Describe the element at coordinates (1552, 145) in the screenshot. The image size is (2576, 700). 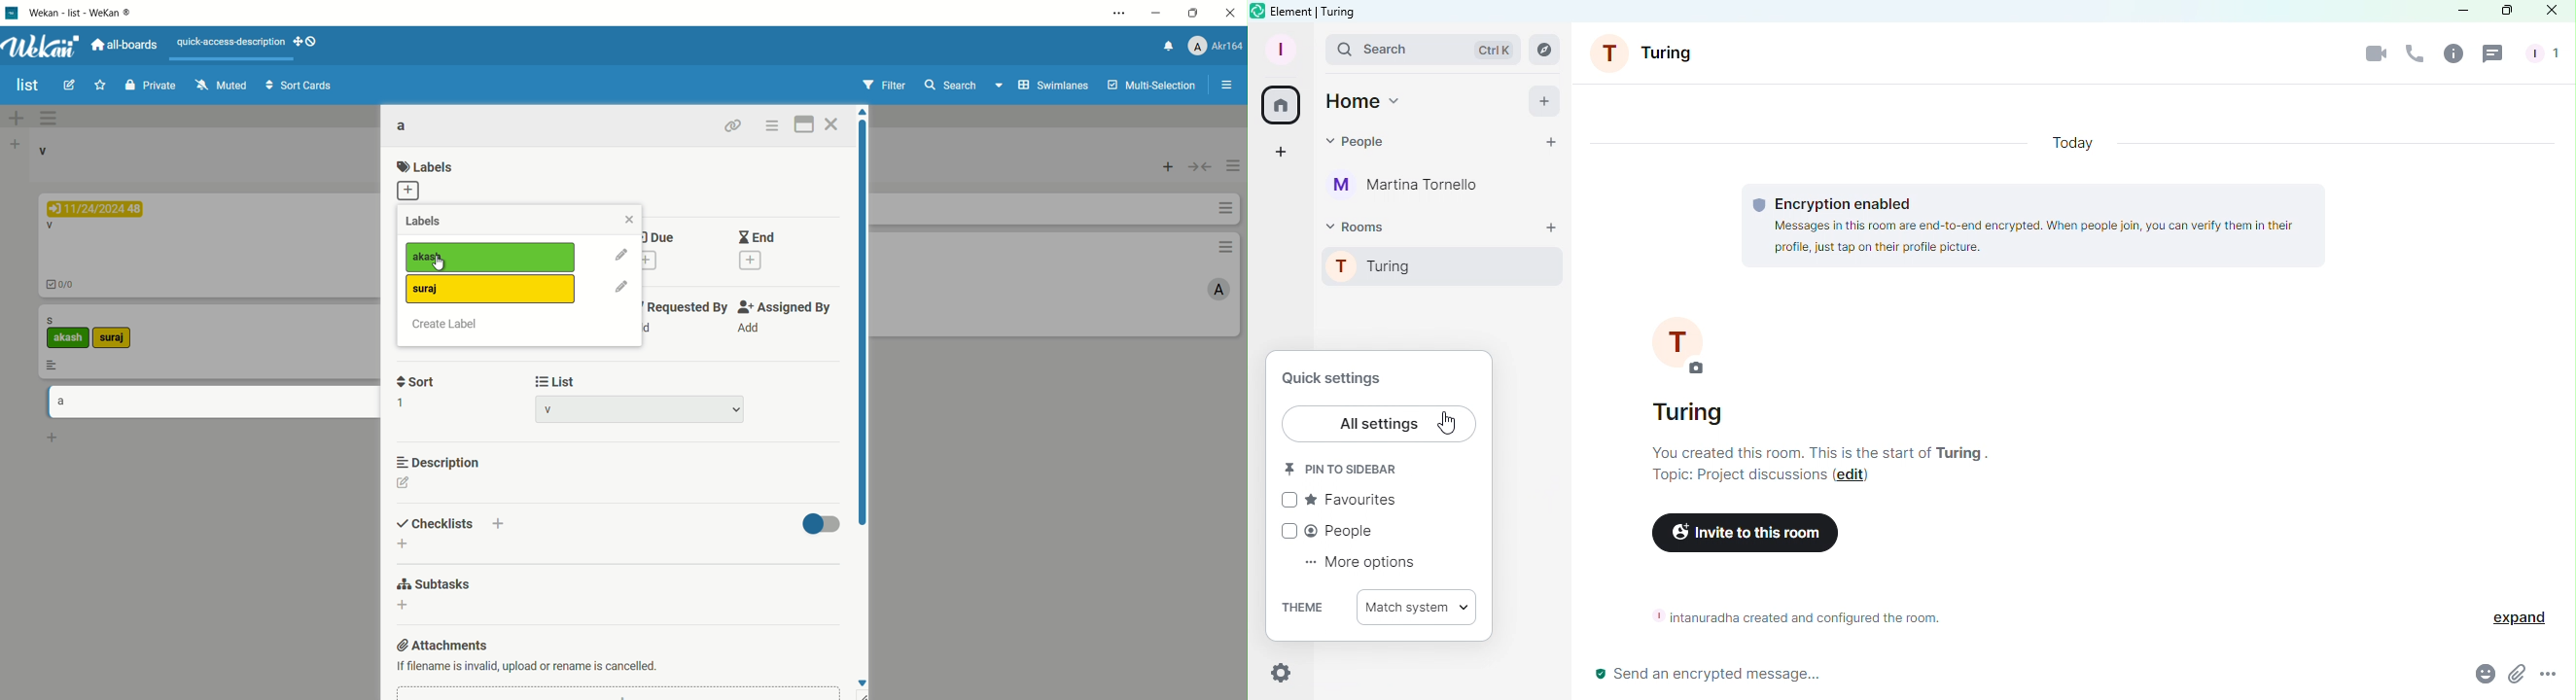
I see `Start chat` at that location.